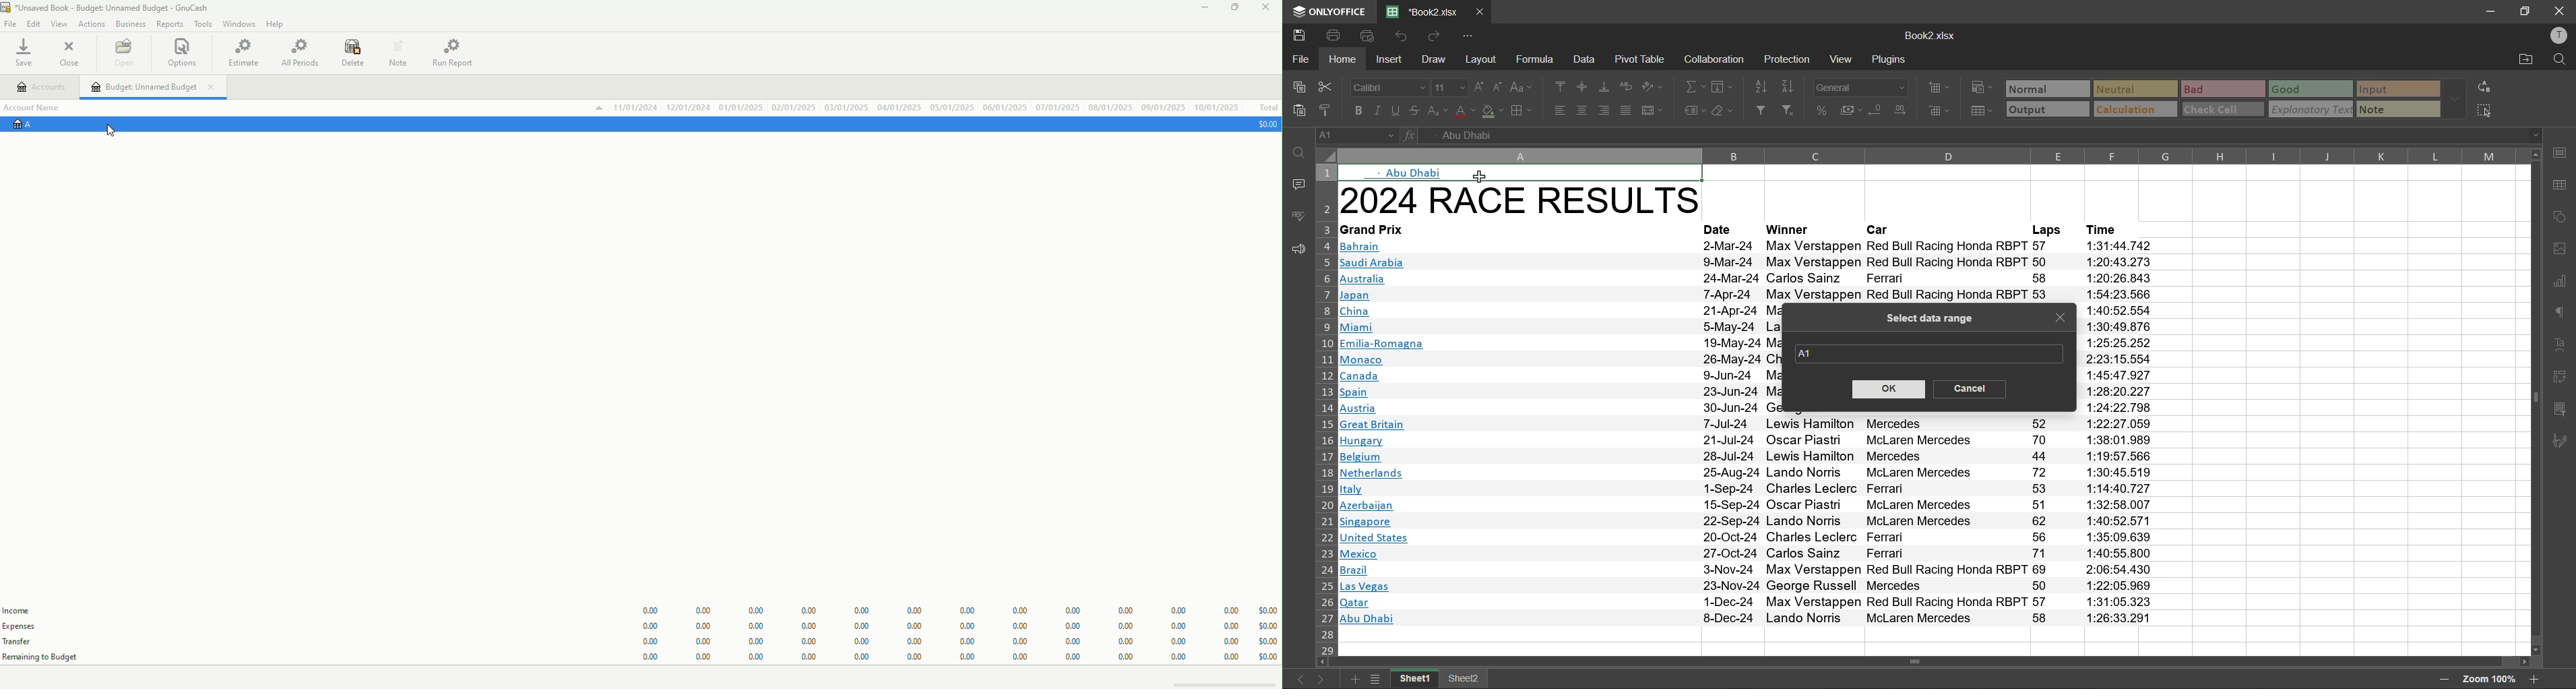 This screenshot has width=2576, height=700. I want to click on Actions, so click(92, 24).